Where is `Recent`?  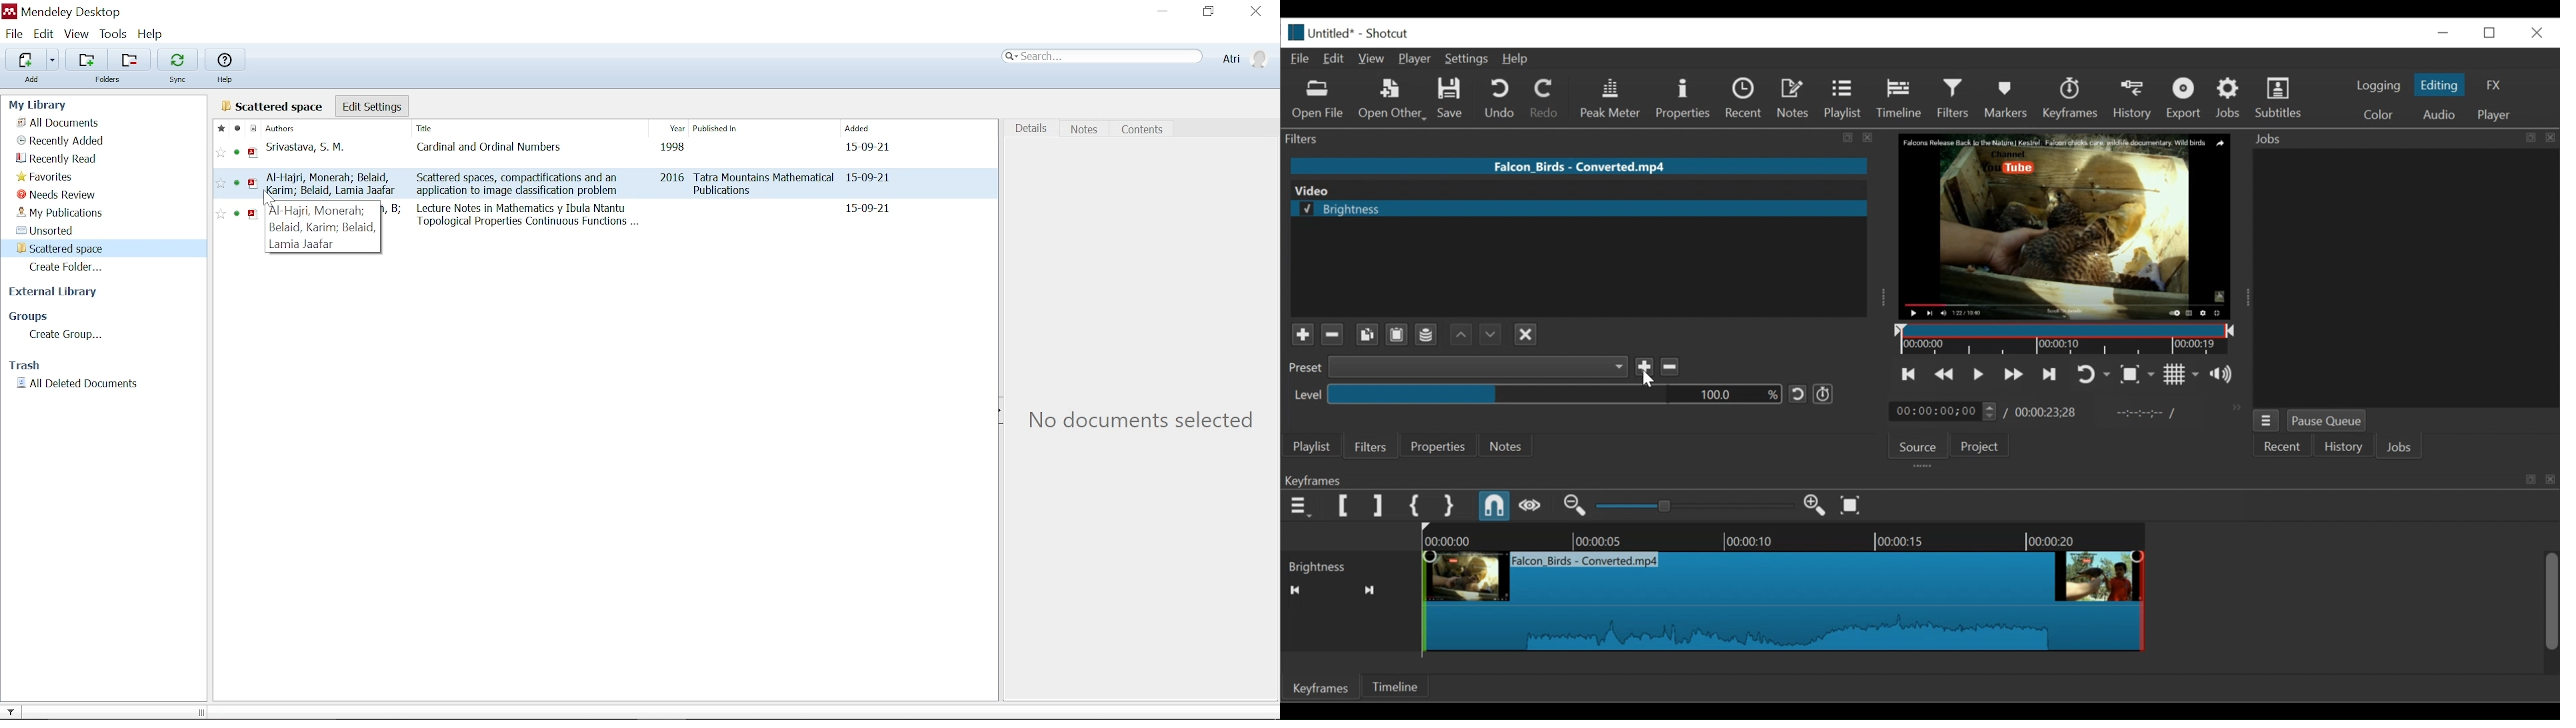 Recent is located at coordinates (2283, 446).